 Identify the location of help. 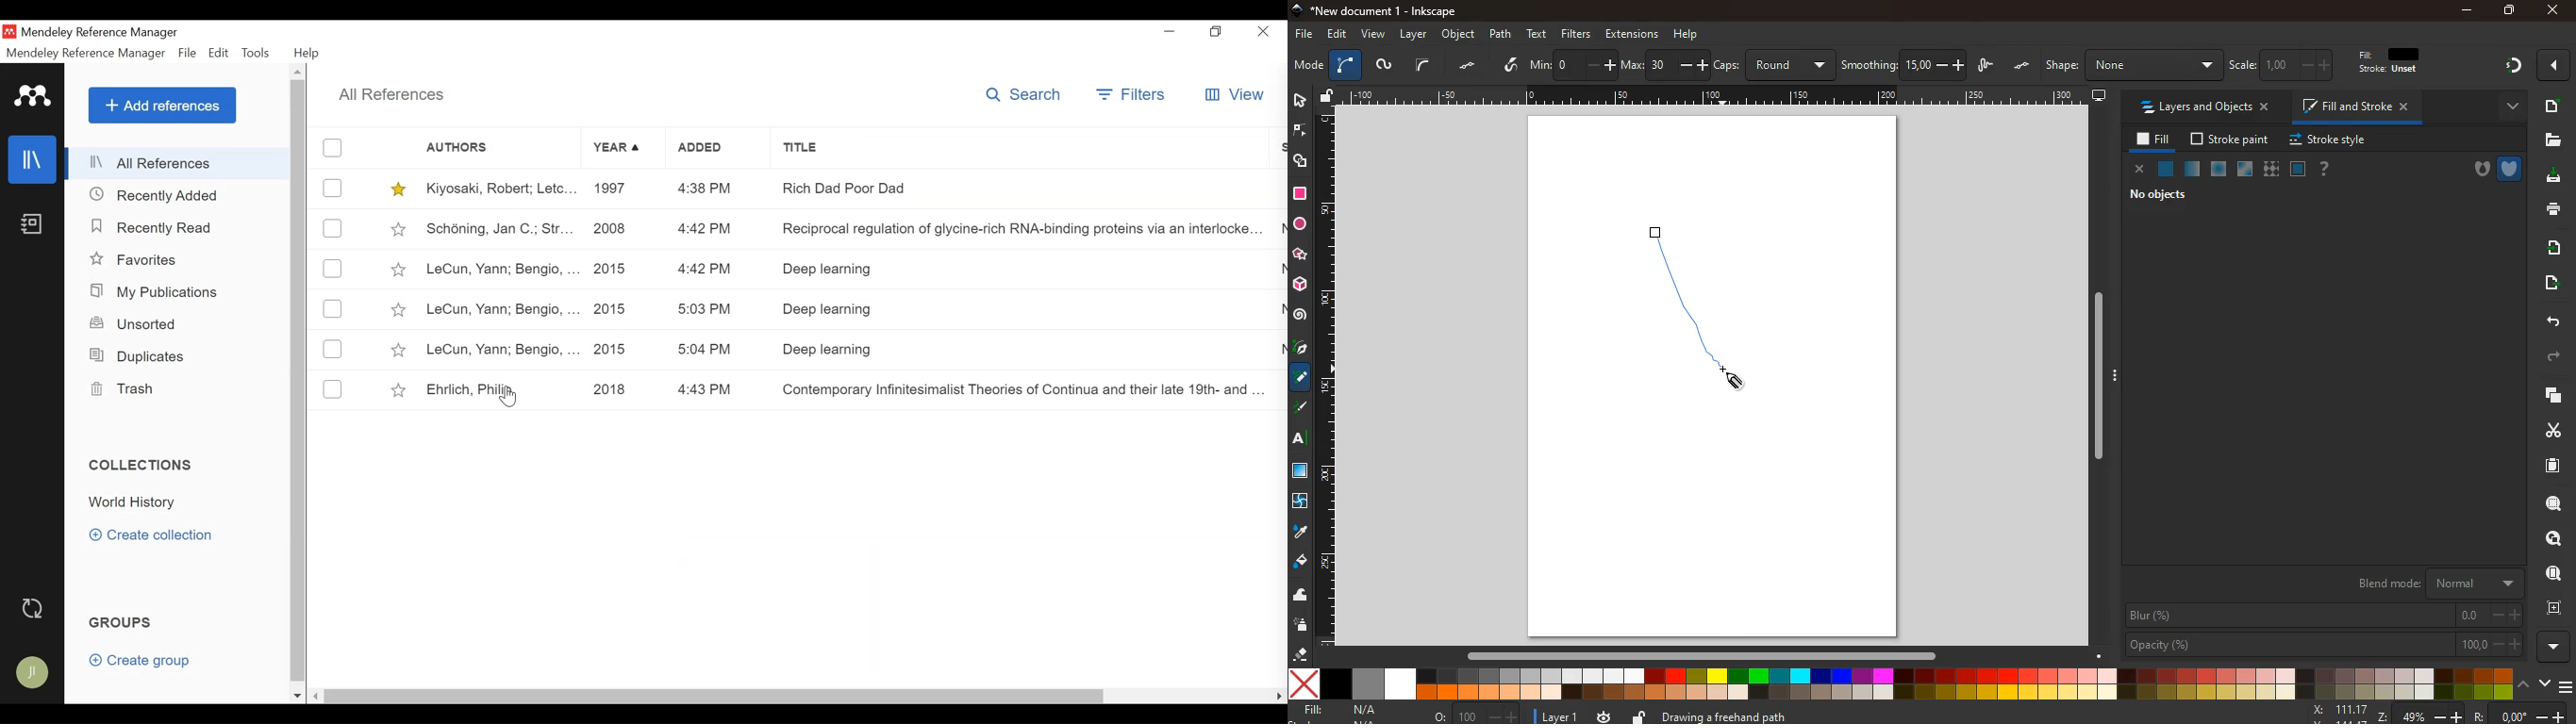
(1687, 35).